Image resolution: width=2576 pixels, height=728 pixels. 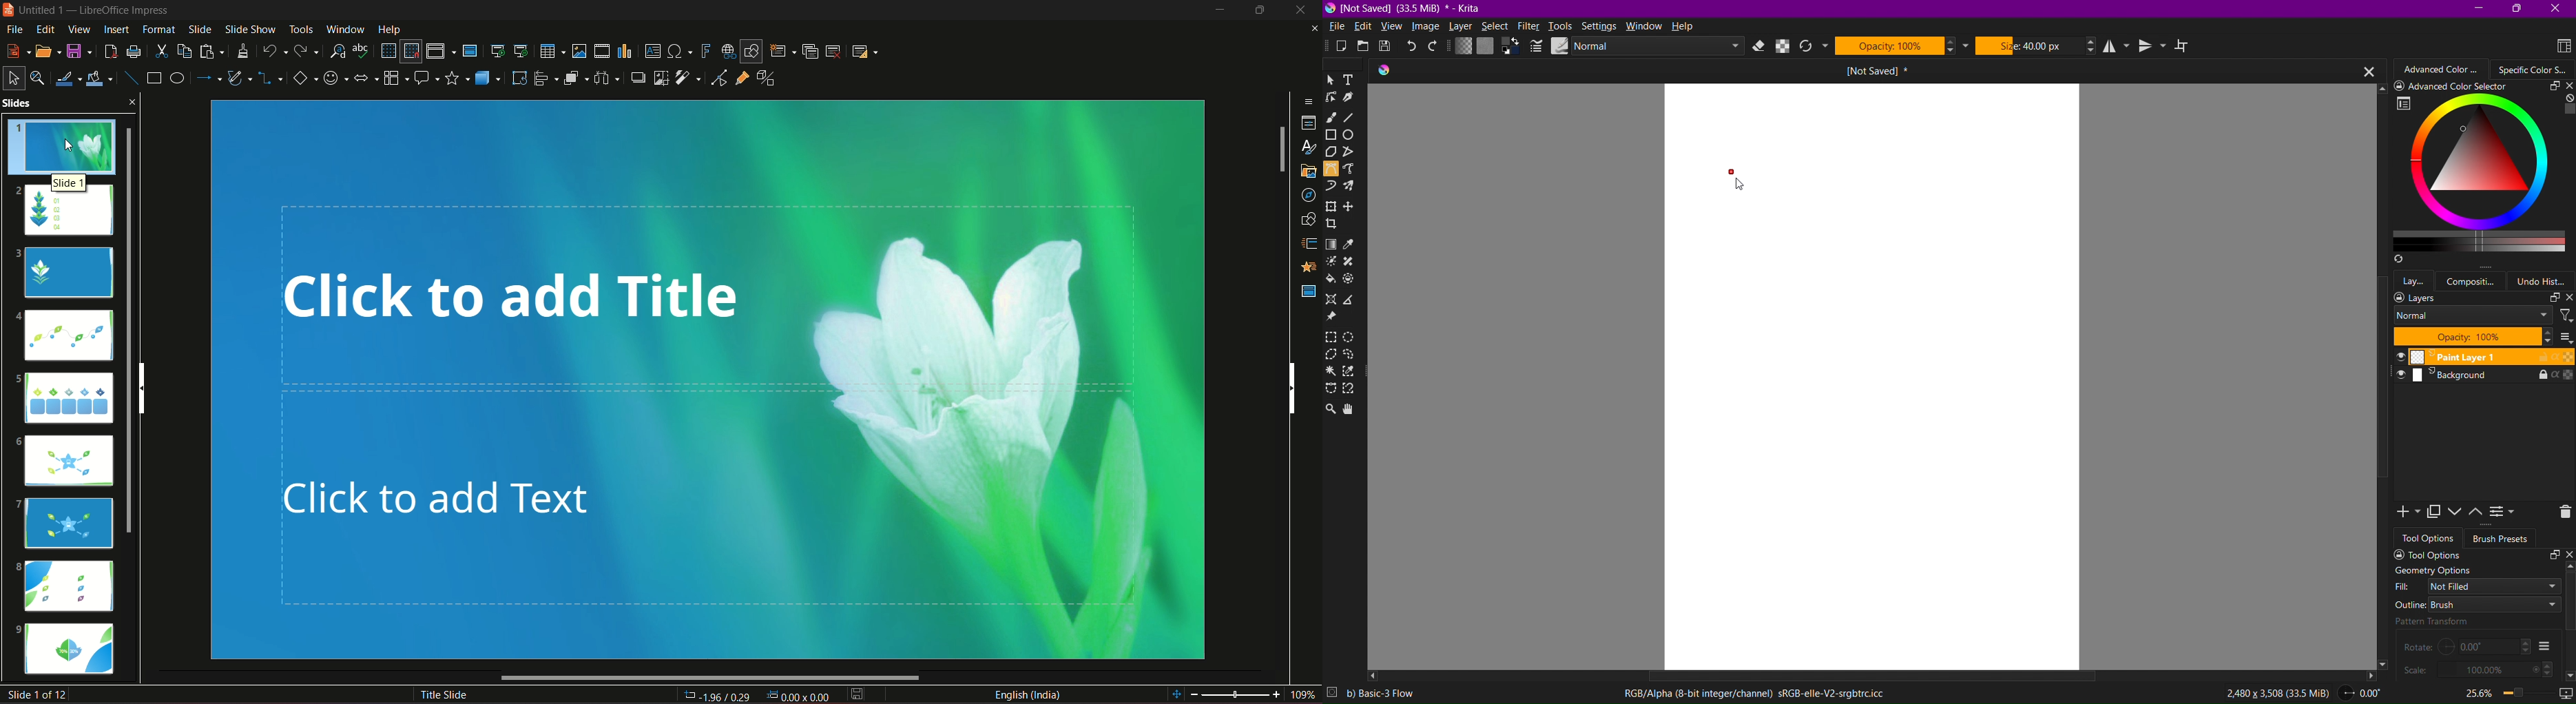 What do you see at coordinates (2483, 298) in the screenshot?
I see `Layers` at bounding box center [2483, 298].